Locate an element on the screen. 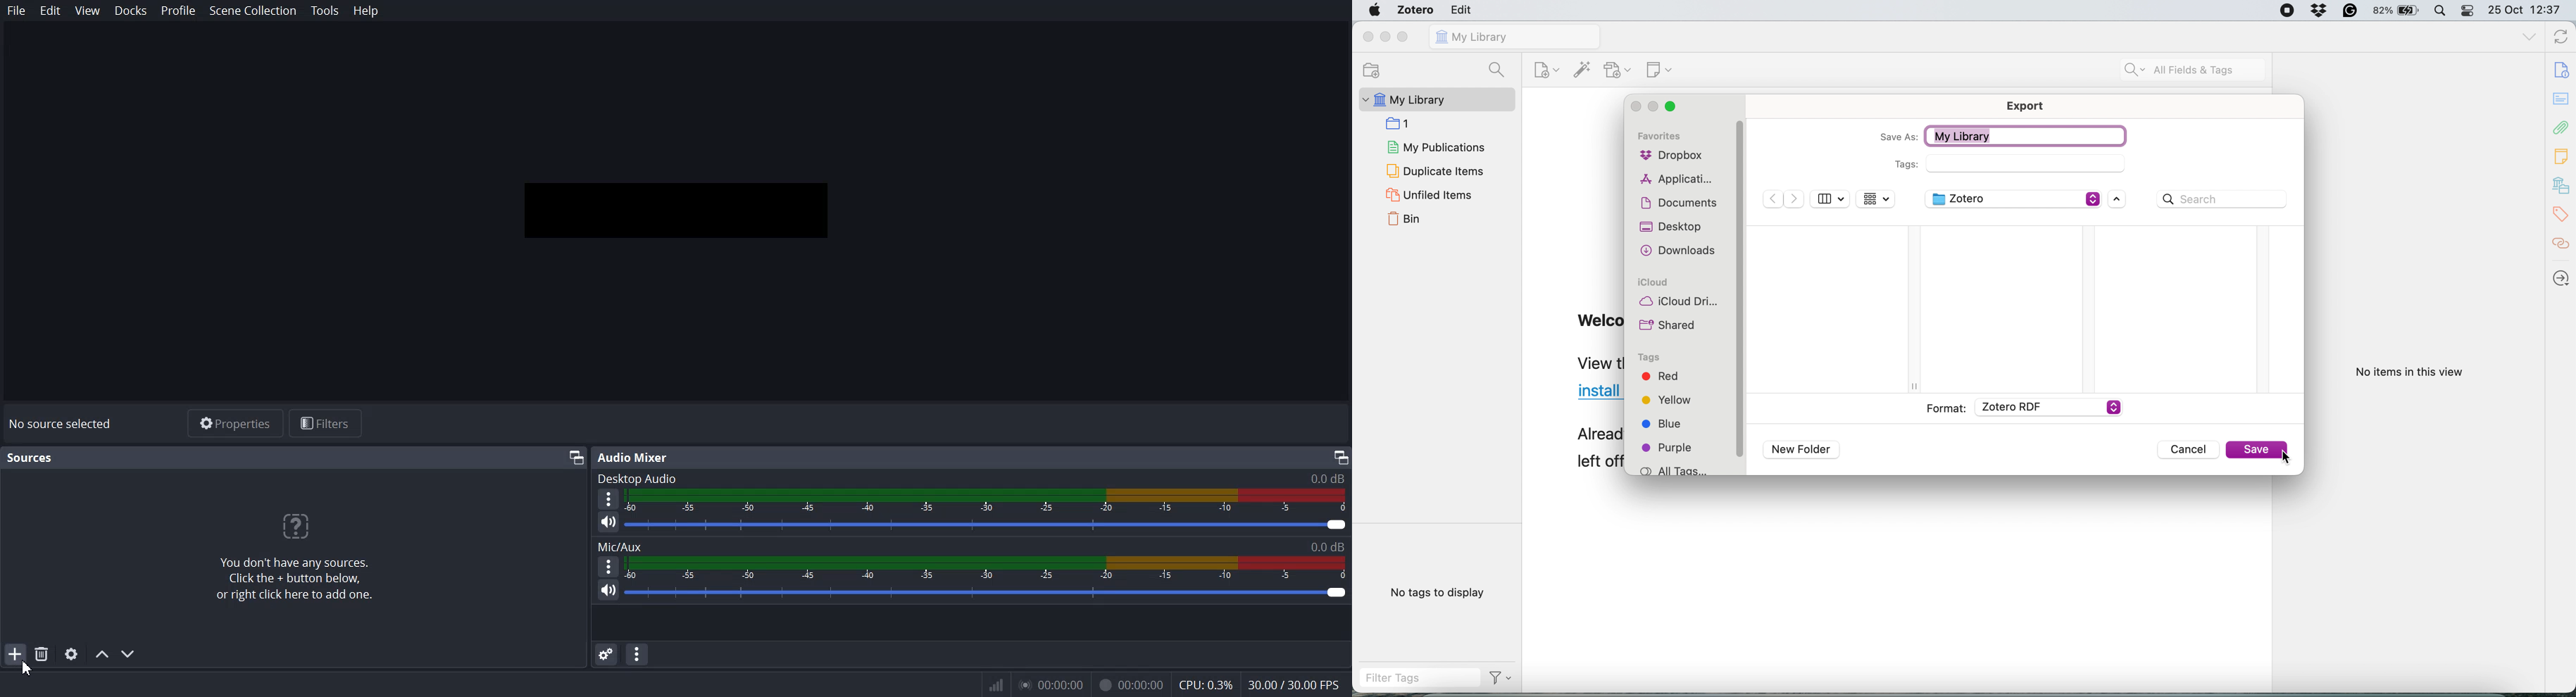 The height and width of the screenshot is (700, 2576). Docks is located at coordinates (131, 11).